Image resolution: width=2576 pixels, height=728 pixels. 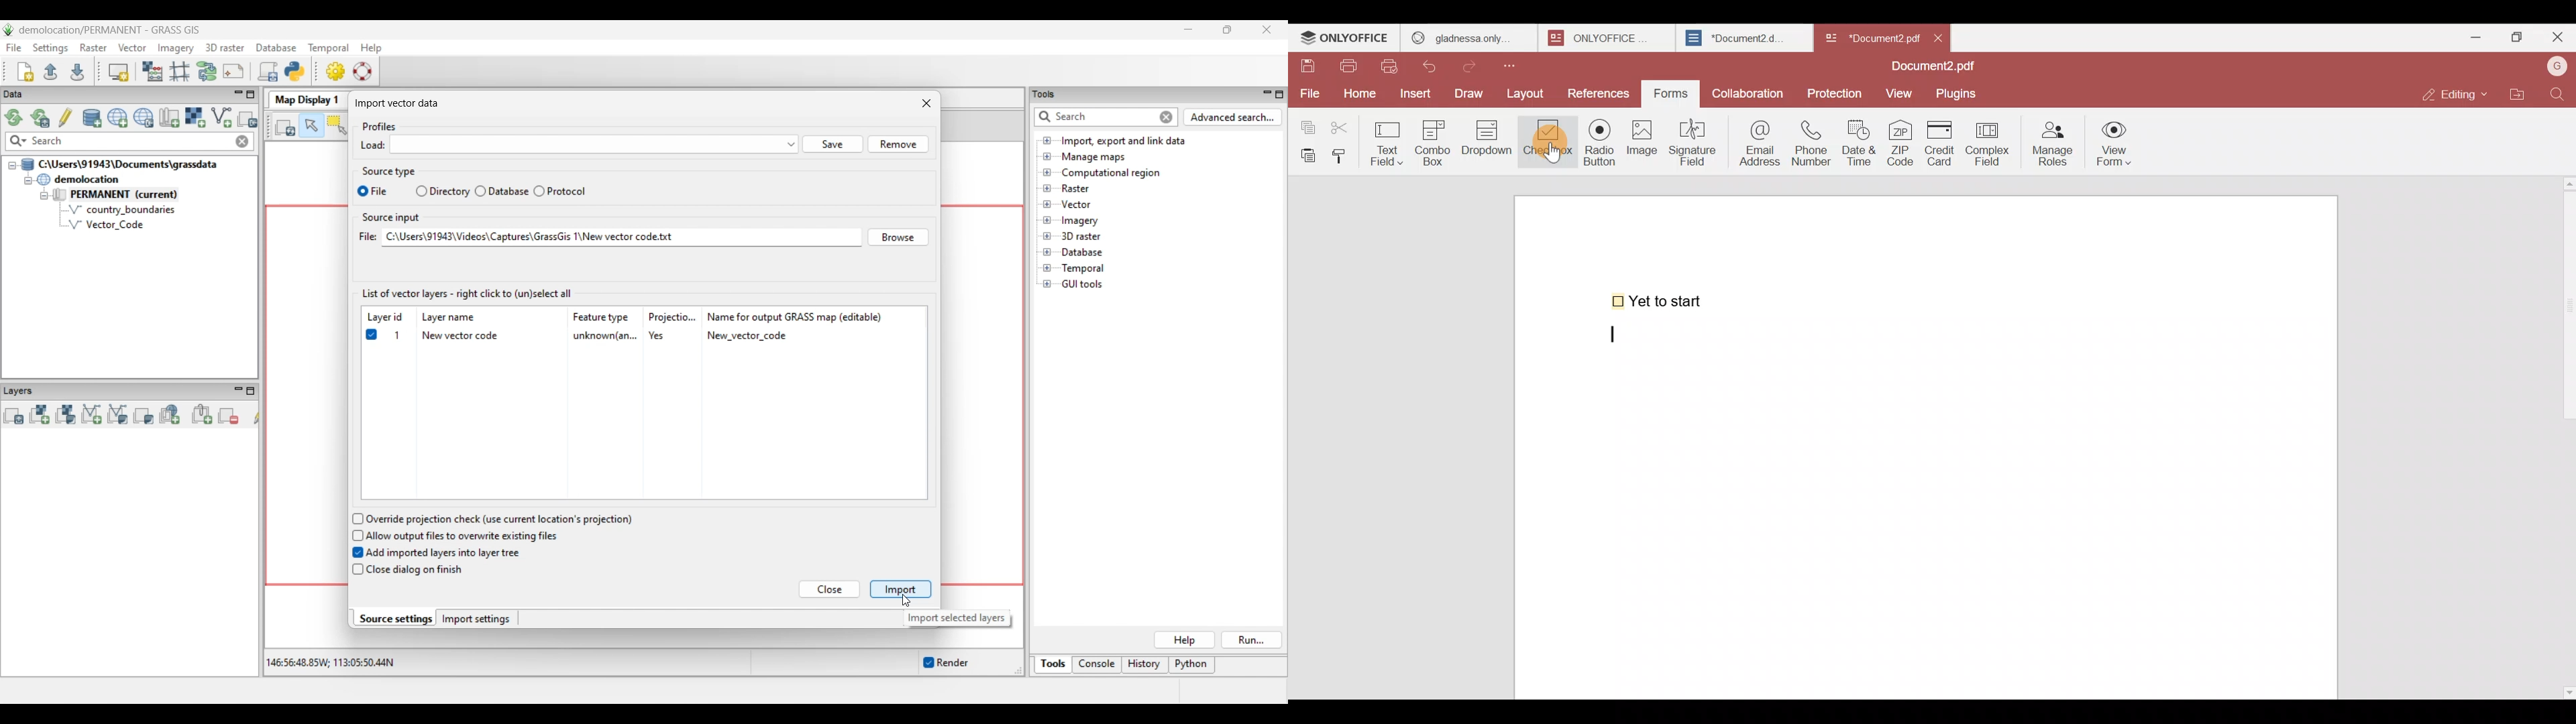 I want to click on Checkbox, so click(x=1545, y=143).